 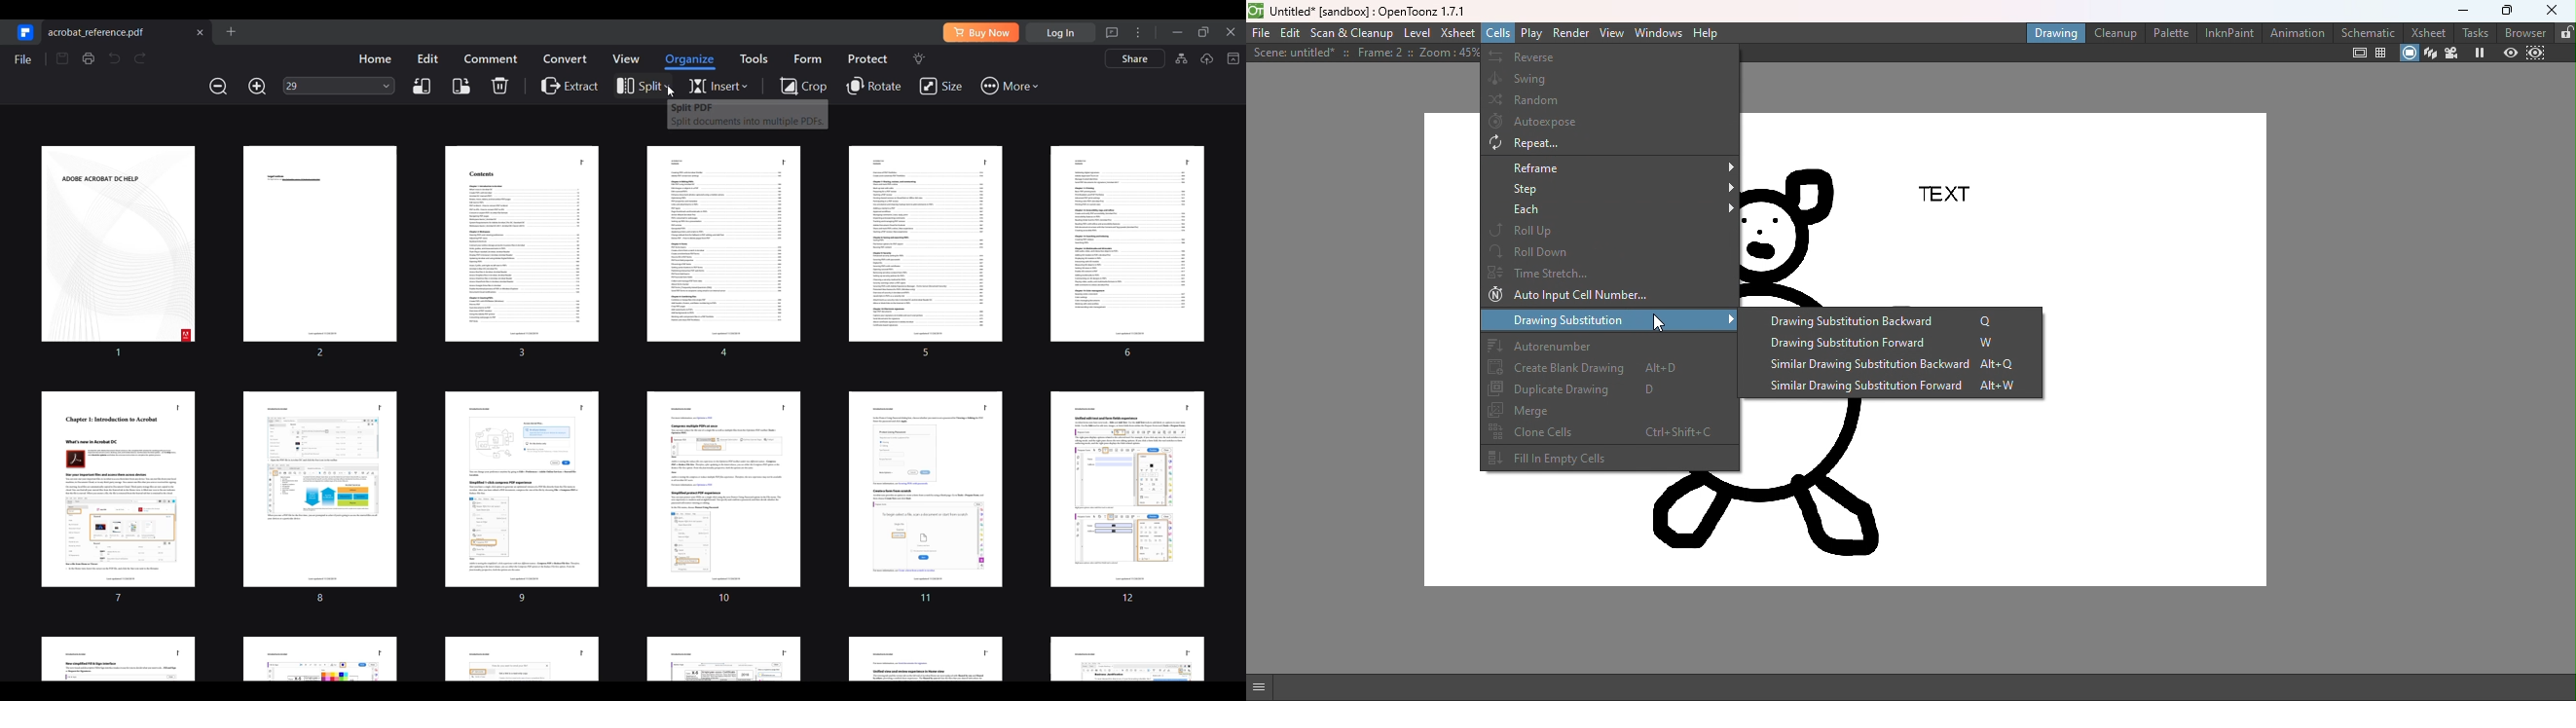 What do you see at coordinates (1573, 34) in the screenshot?
I see `Render` at bounding box center [1573, 34].